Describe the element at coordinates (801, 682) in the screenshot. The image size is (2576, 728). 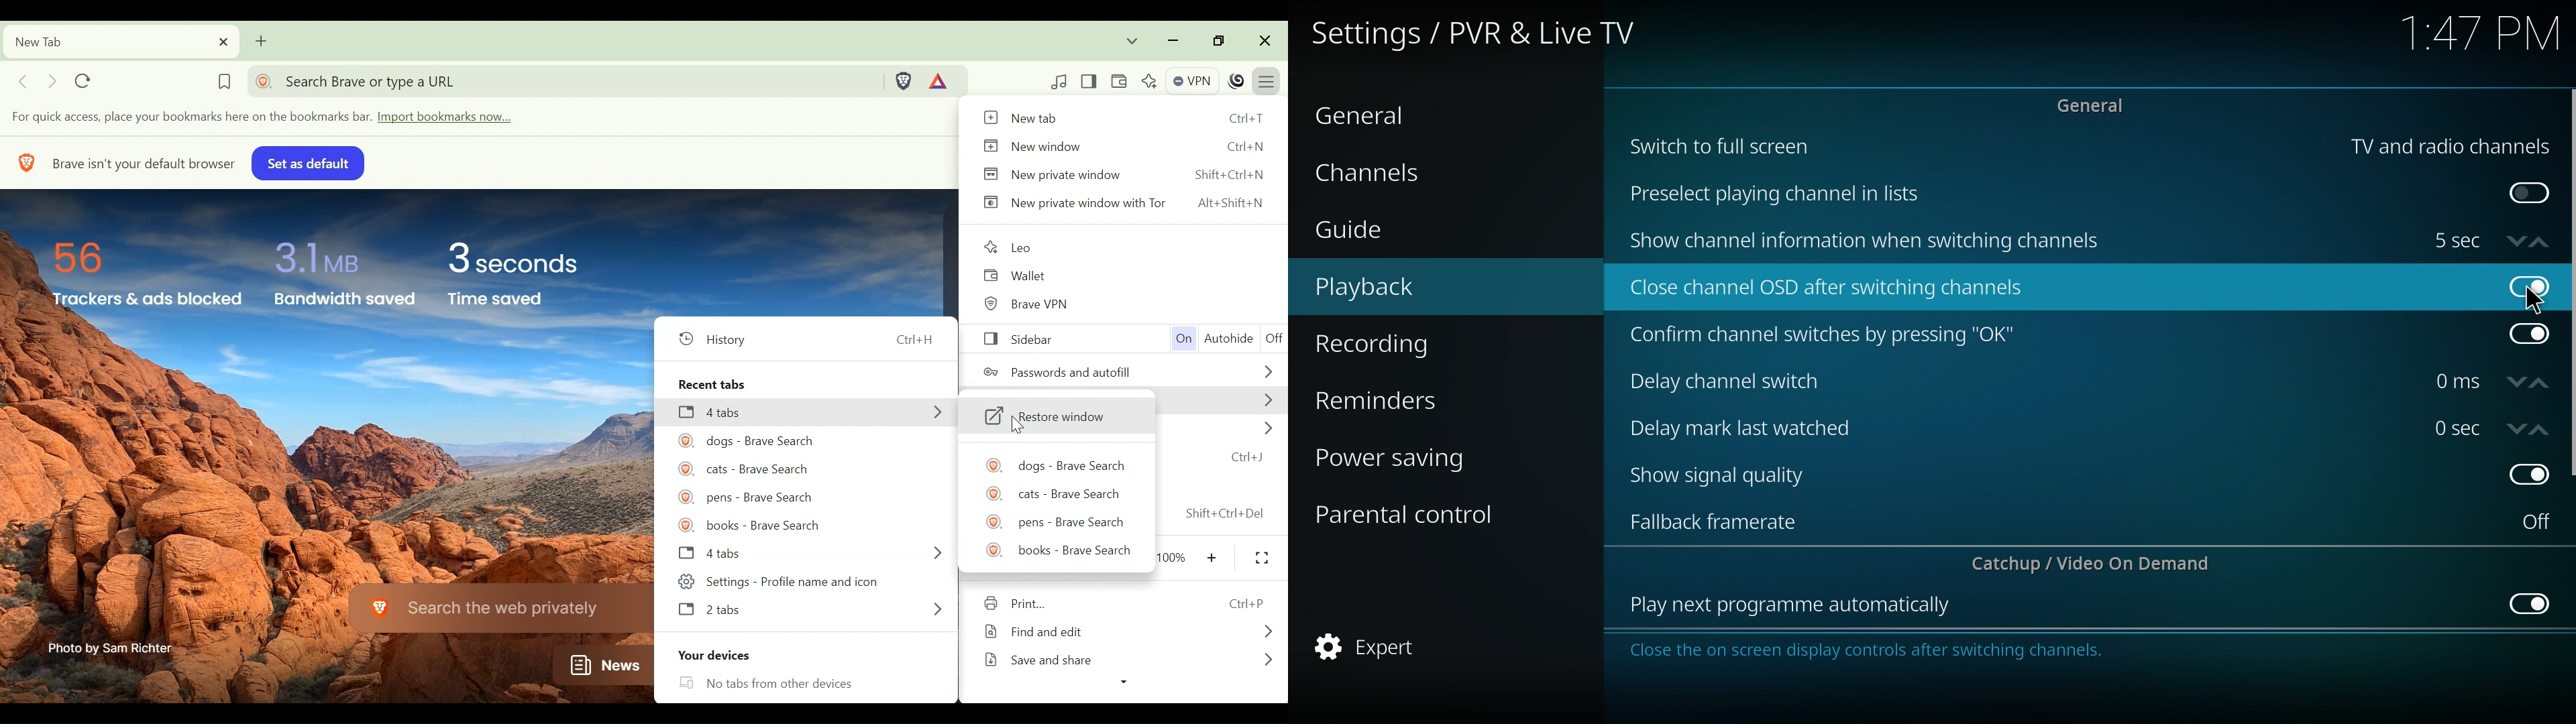
I see `LO No tabs from other devices` at that location.